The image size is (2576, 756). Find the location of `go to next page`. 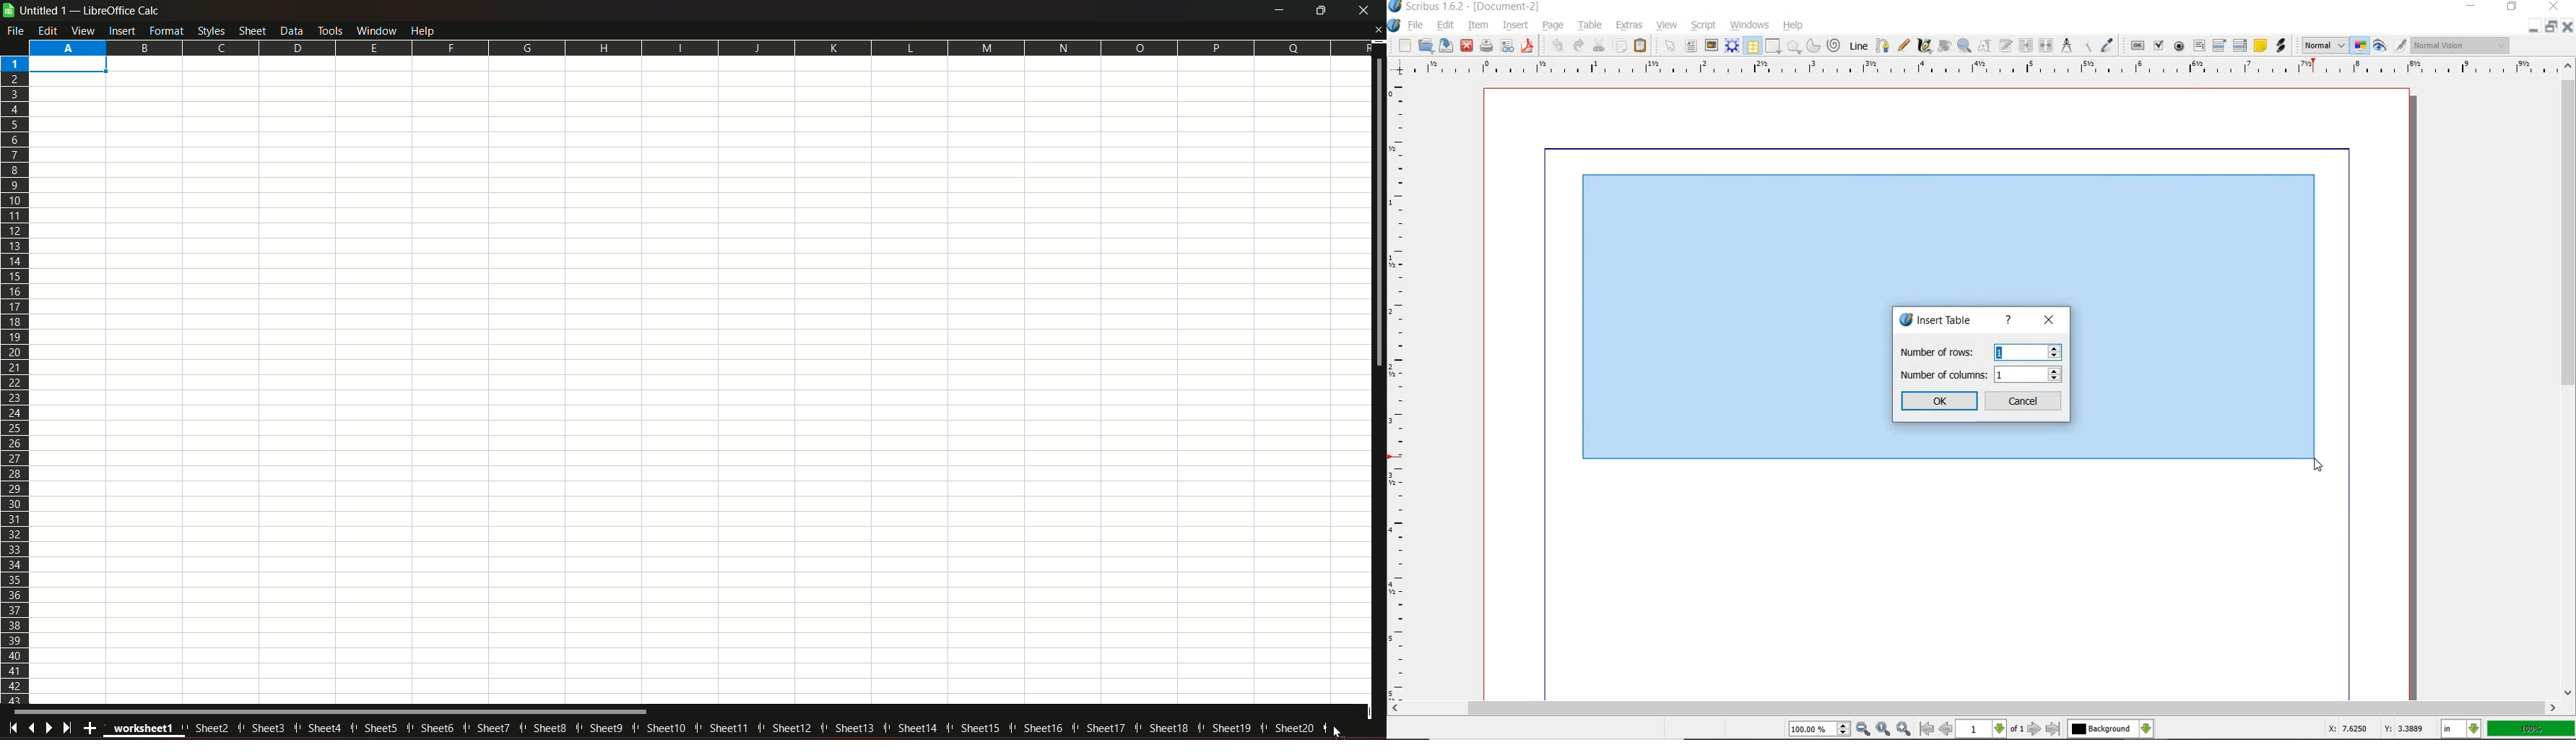

go to next page is located at coordinates (2035, 729).